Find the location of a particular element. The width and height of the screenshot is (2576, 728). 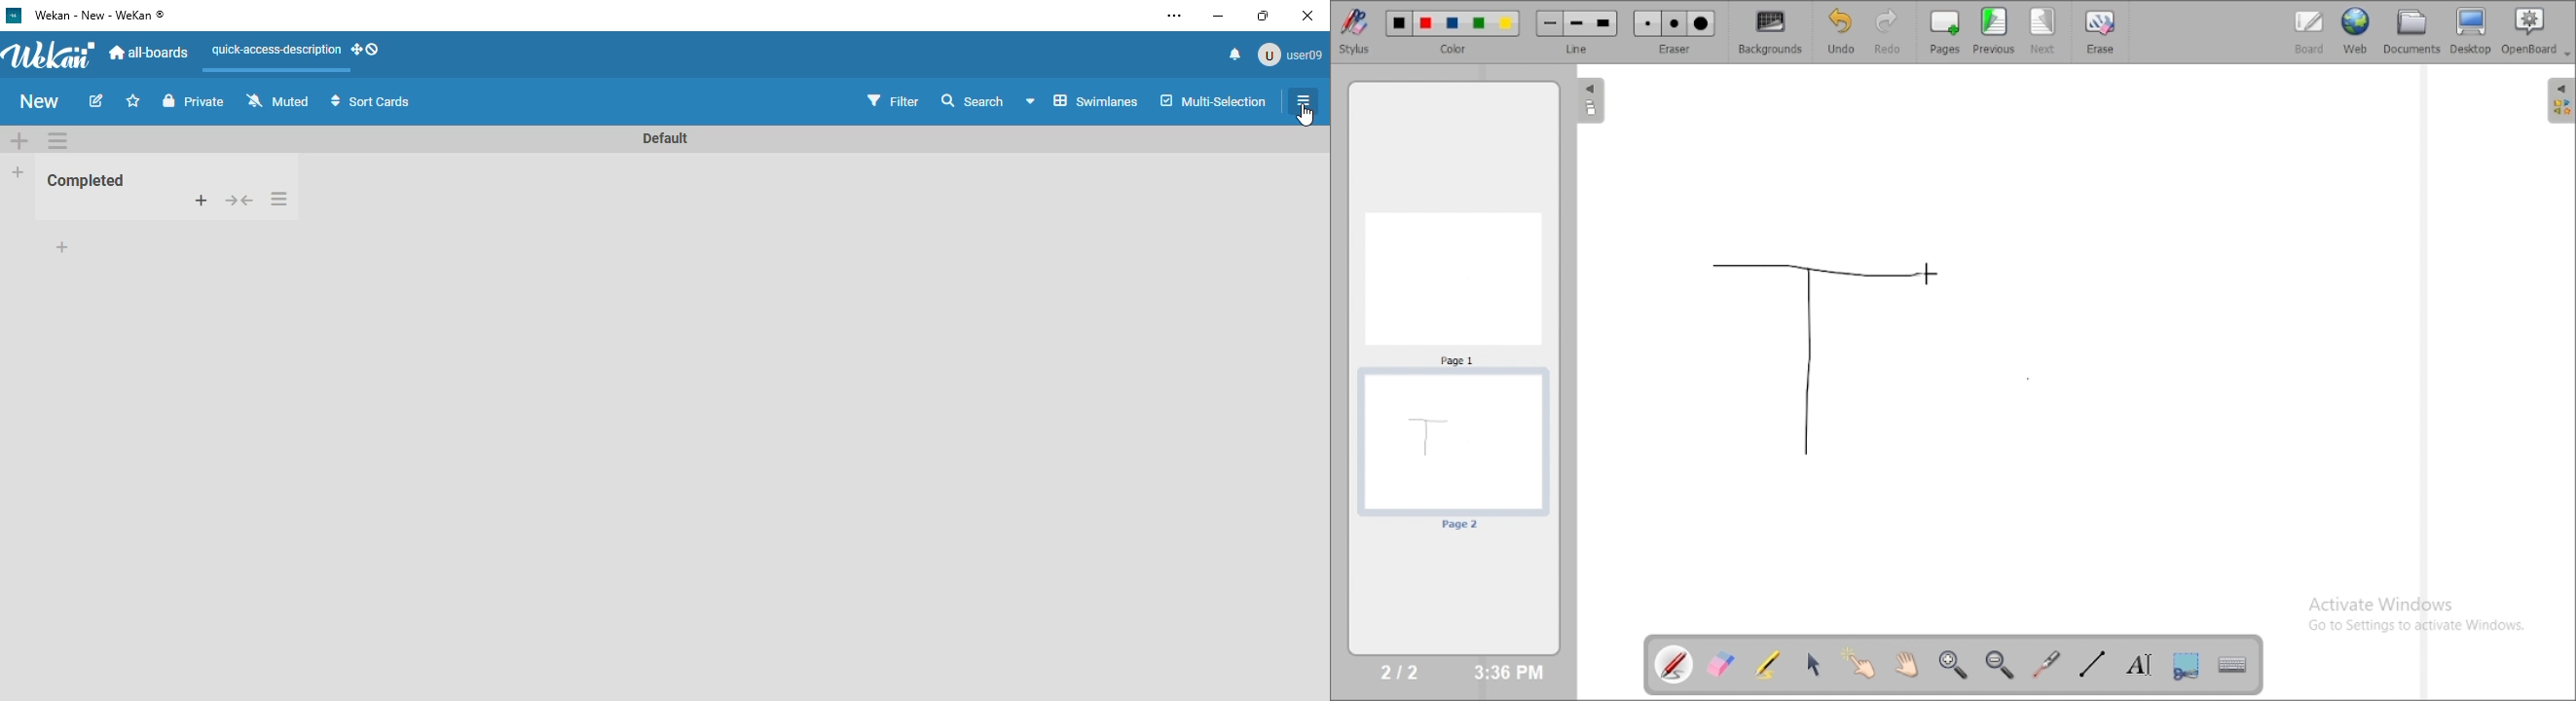

list actions is located at coordinates (281, 201).